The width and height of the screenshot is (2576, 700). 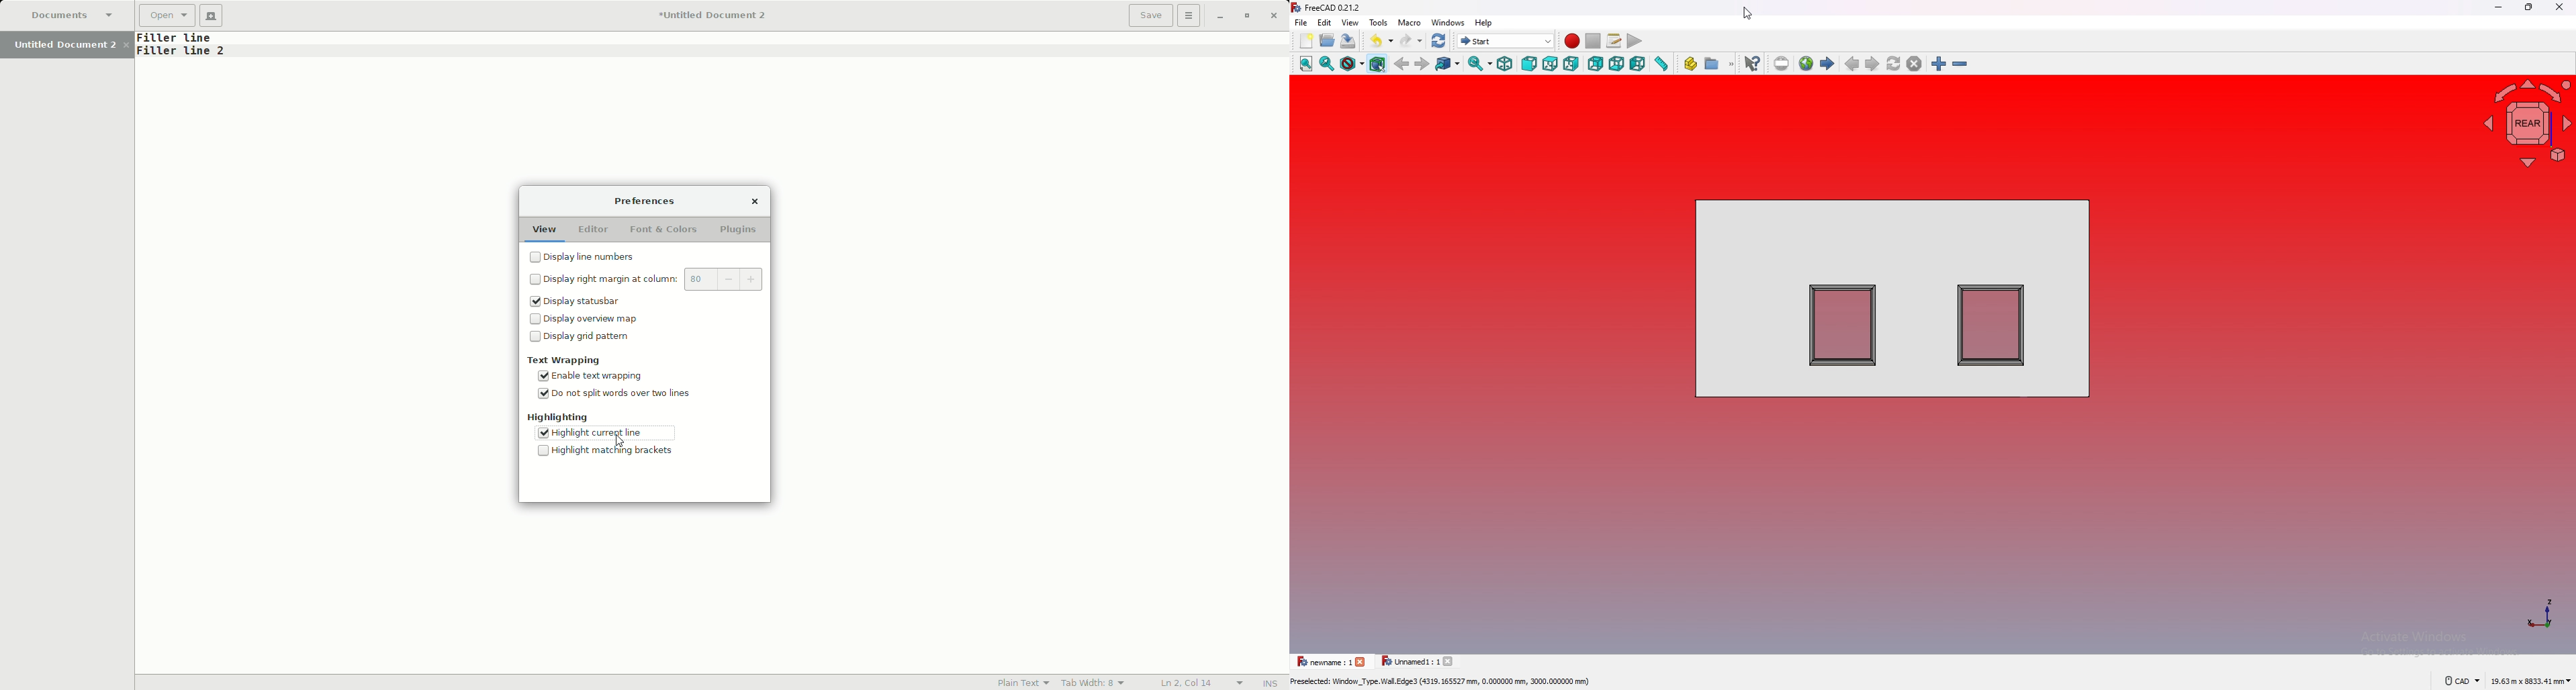 I want to click on minimize/restore, so click(x=2531, y=7).